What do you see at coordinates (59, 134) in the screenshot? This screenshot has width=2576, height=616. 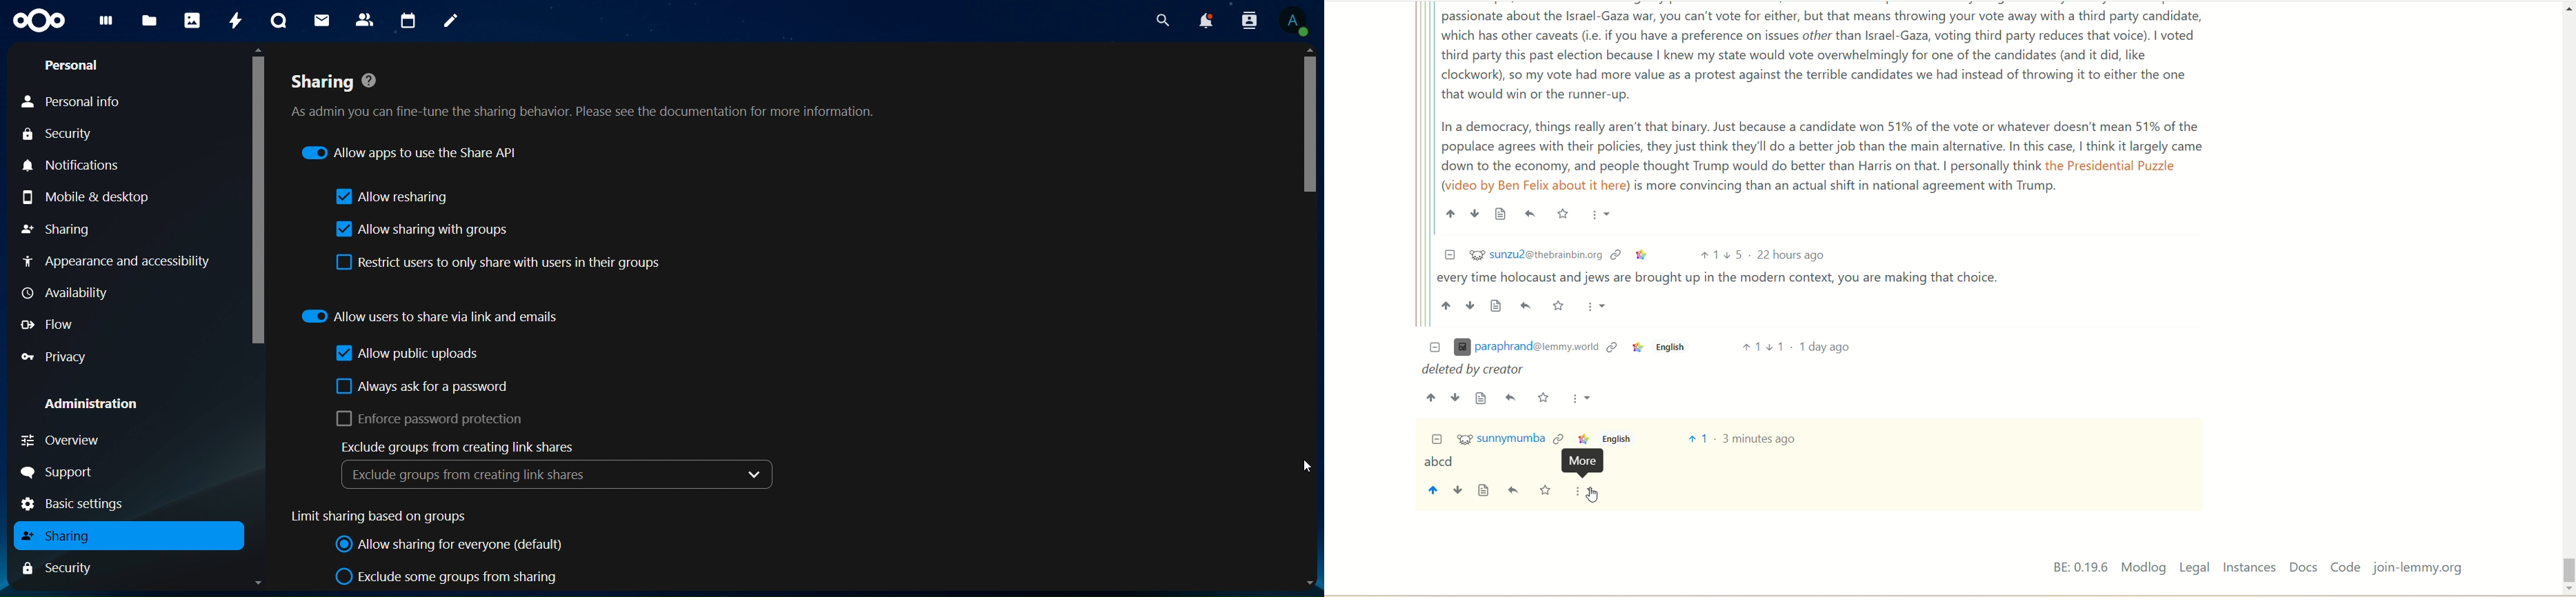 I see `security` at bounding box center [59, 134].